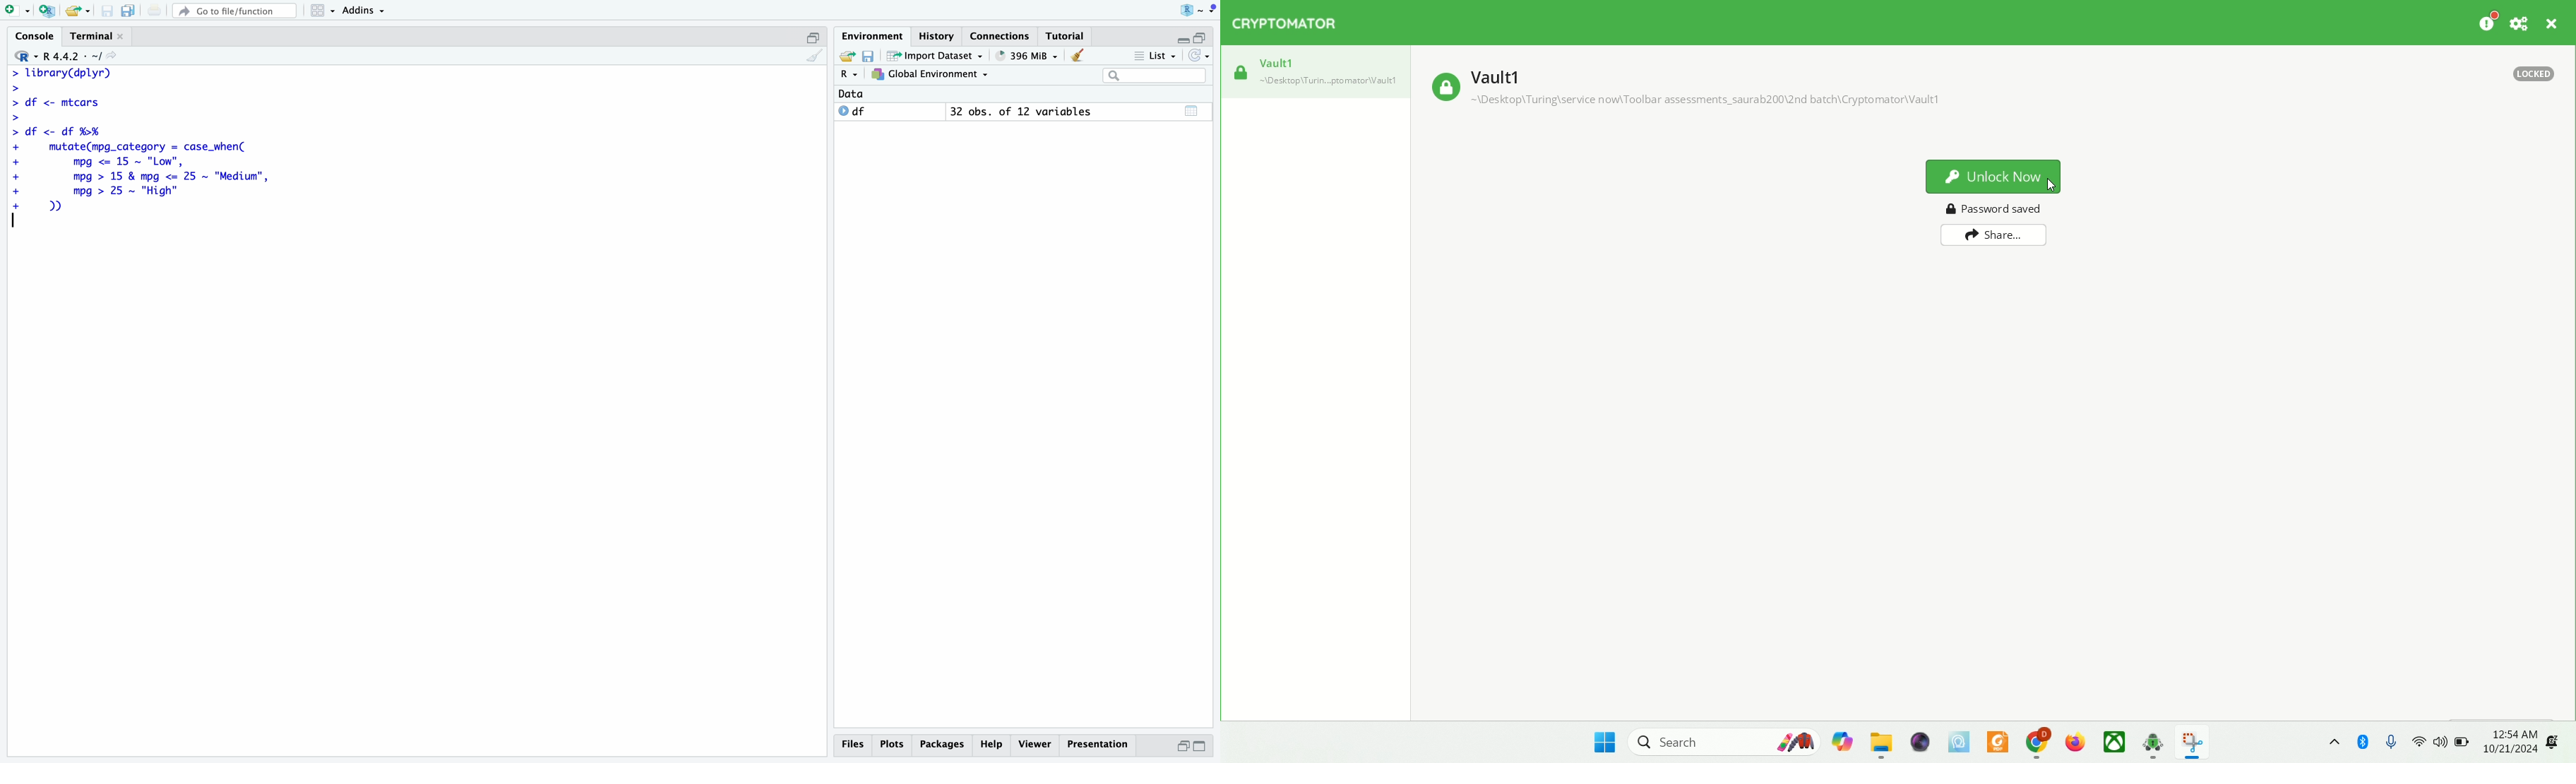  I want to click on console, so click(37, 36).